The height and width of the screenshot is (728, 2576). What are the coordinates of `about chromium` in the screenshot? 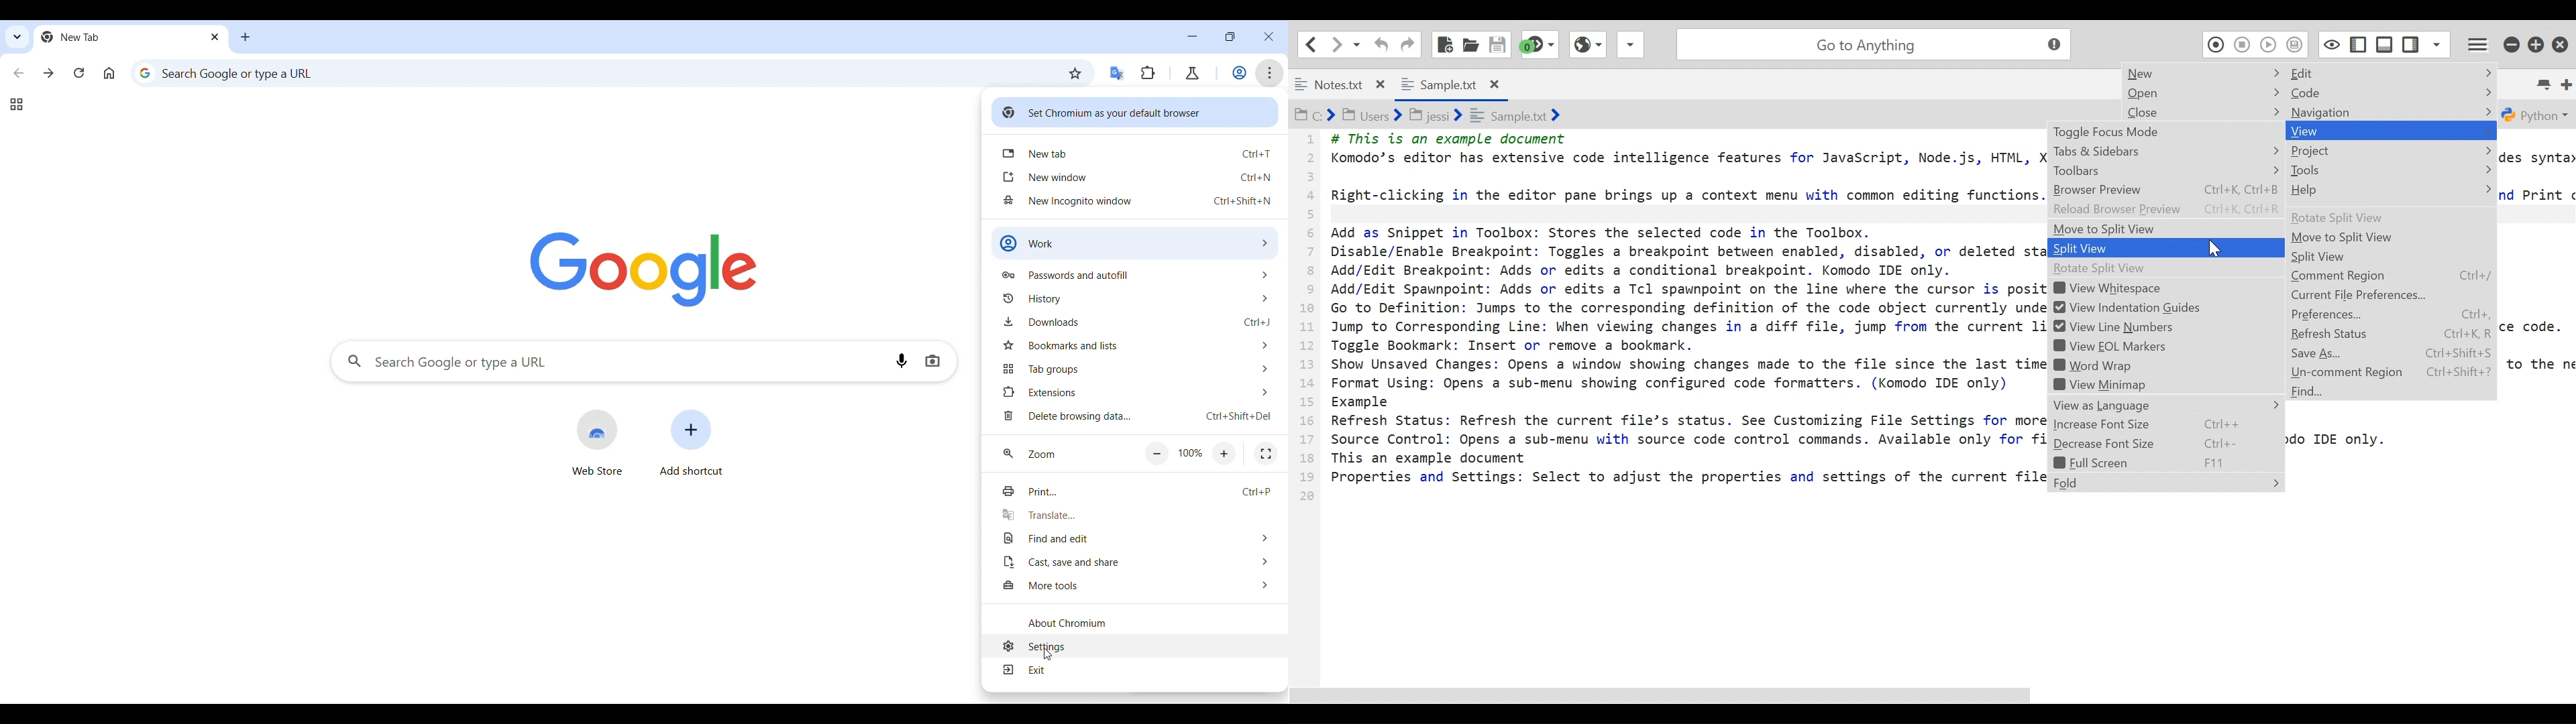 It's located at (1136, 623).